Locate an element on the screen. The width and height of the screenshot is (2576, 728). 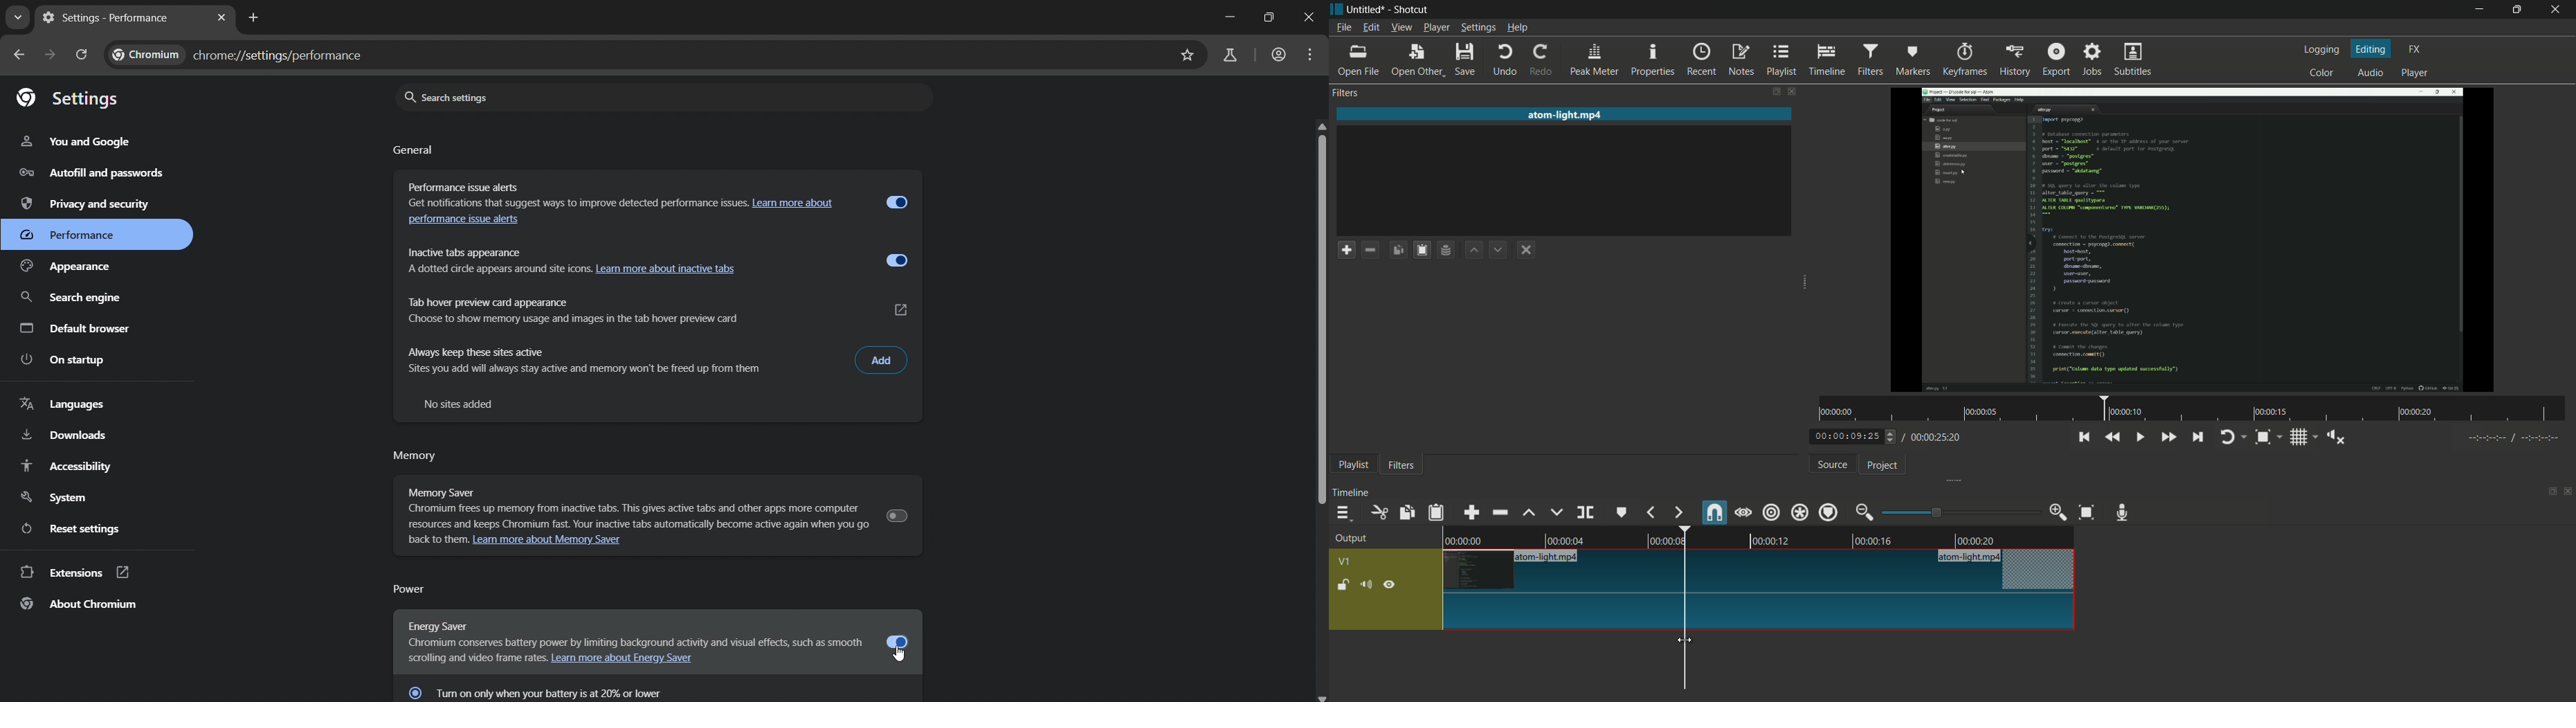
next marker is located at coordinates (1678, 513).